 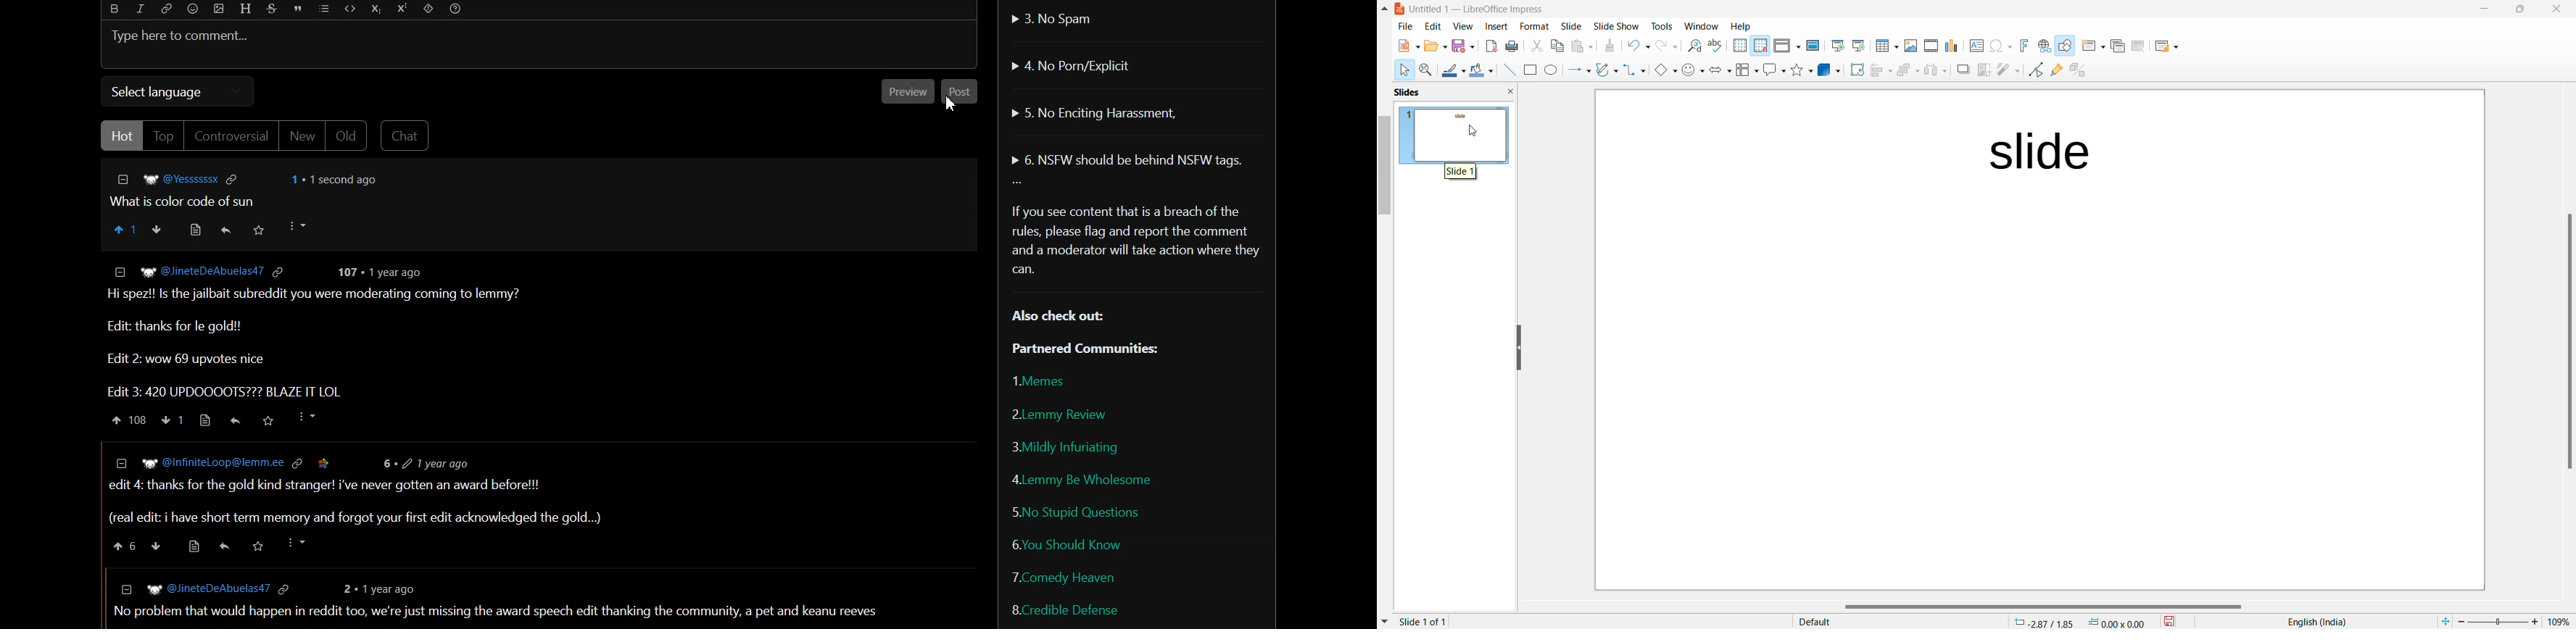 What do you see at coordinates (1693, 46) in the screenshot?
I see `Find and replace` at bounding box center [1693, 46].